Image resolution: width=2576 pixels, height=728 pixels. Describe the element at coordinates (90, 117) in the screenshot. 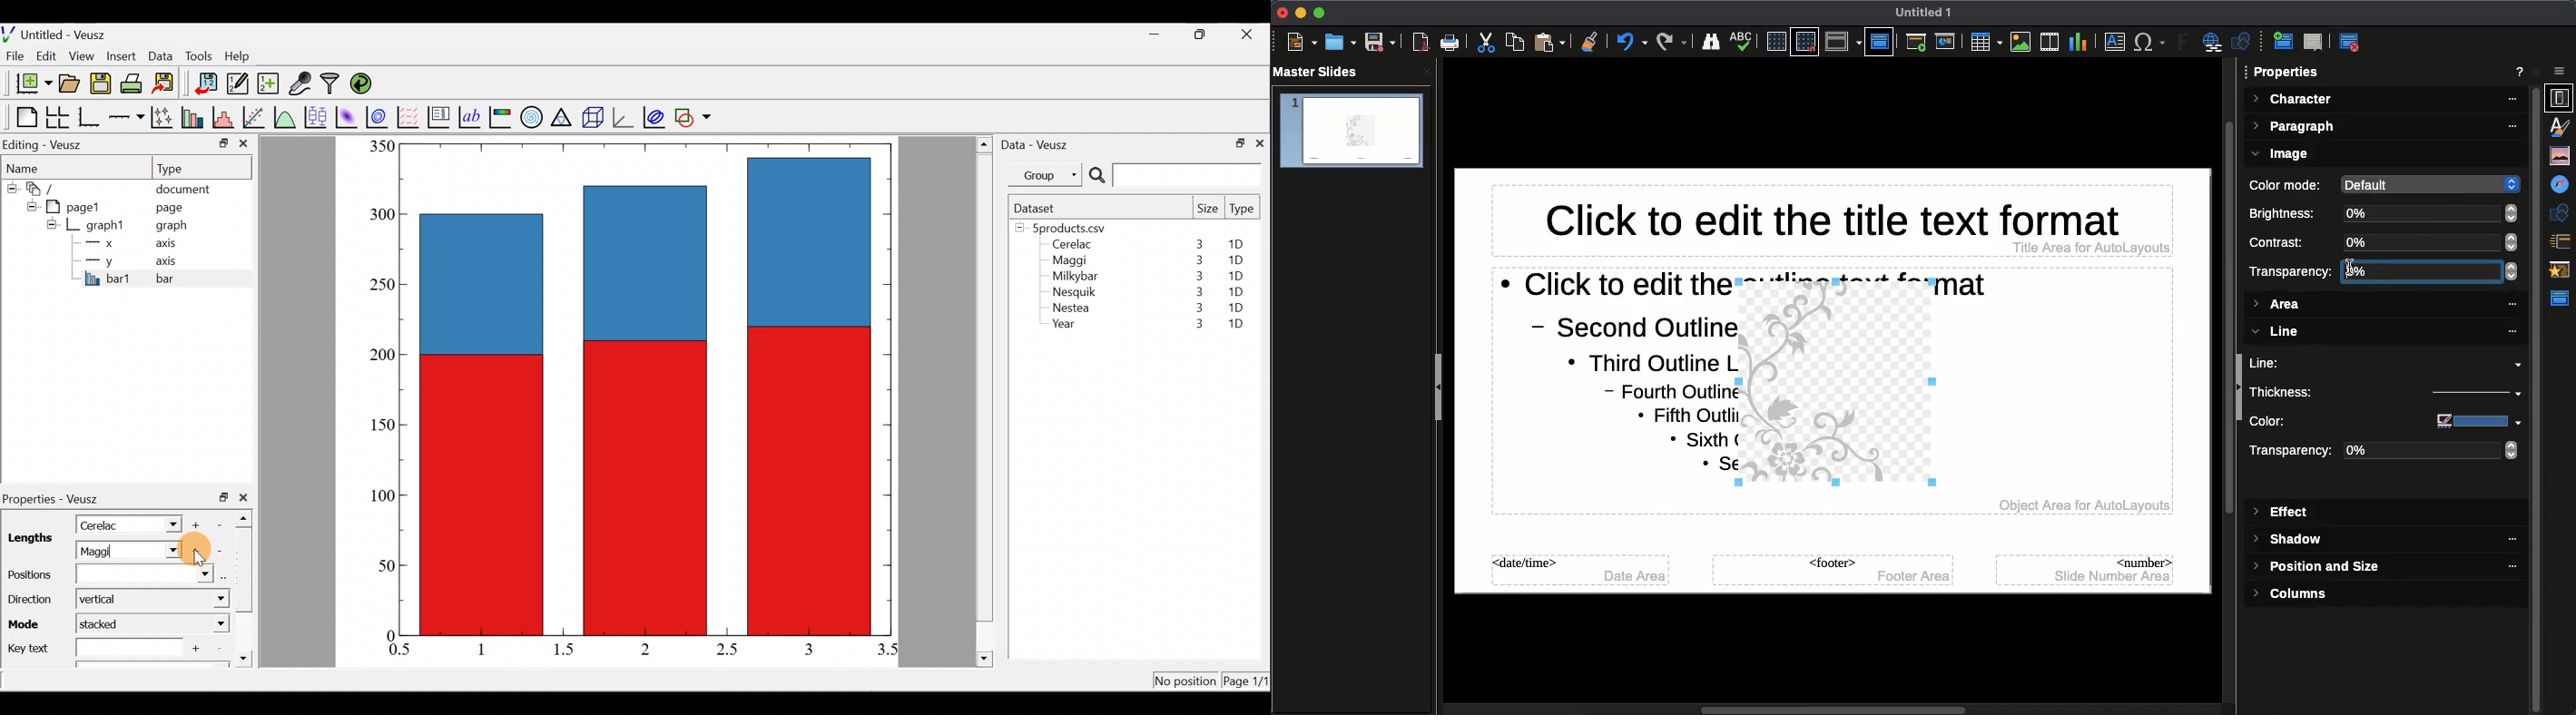

I see `Base graph` at that location.